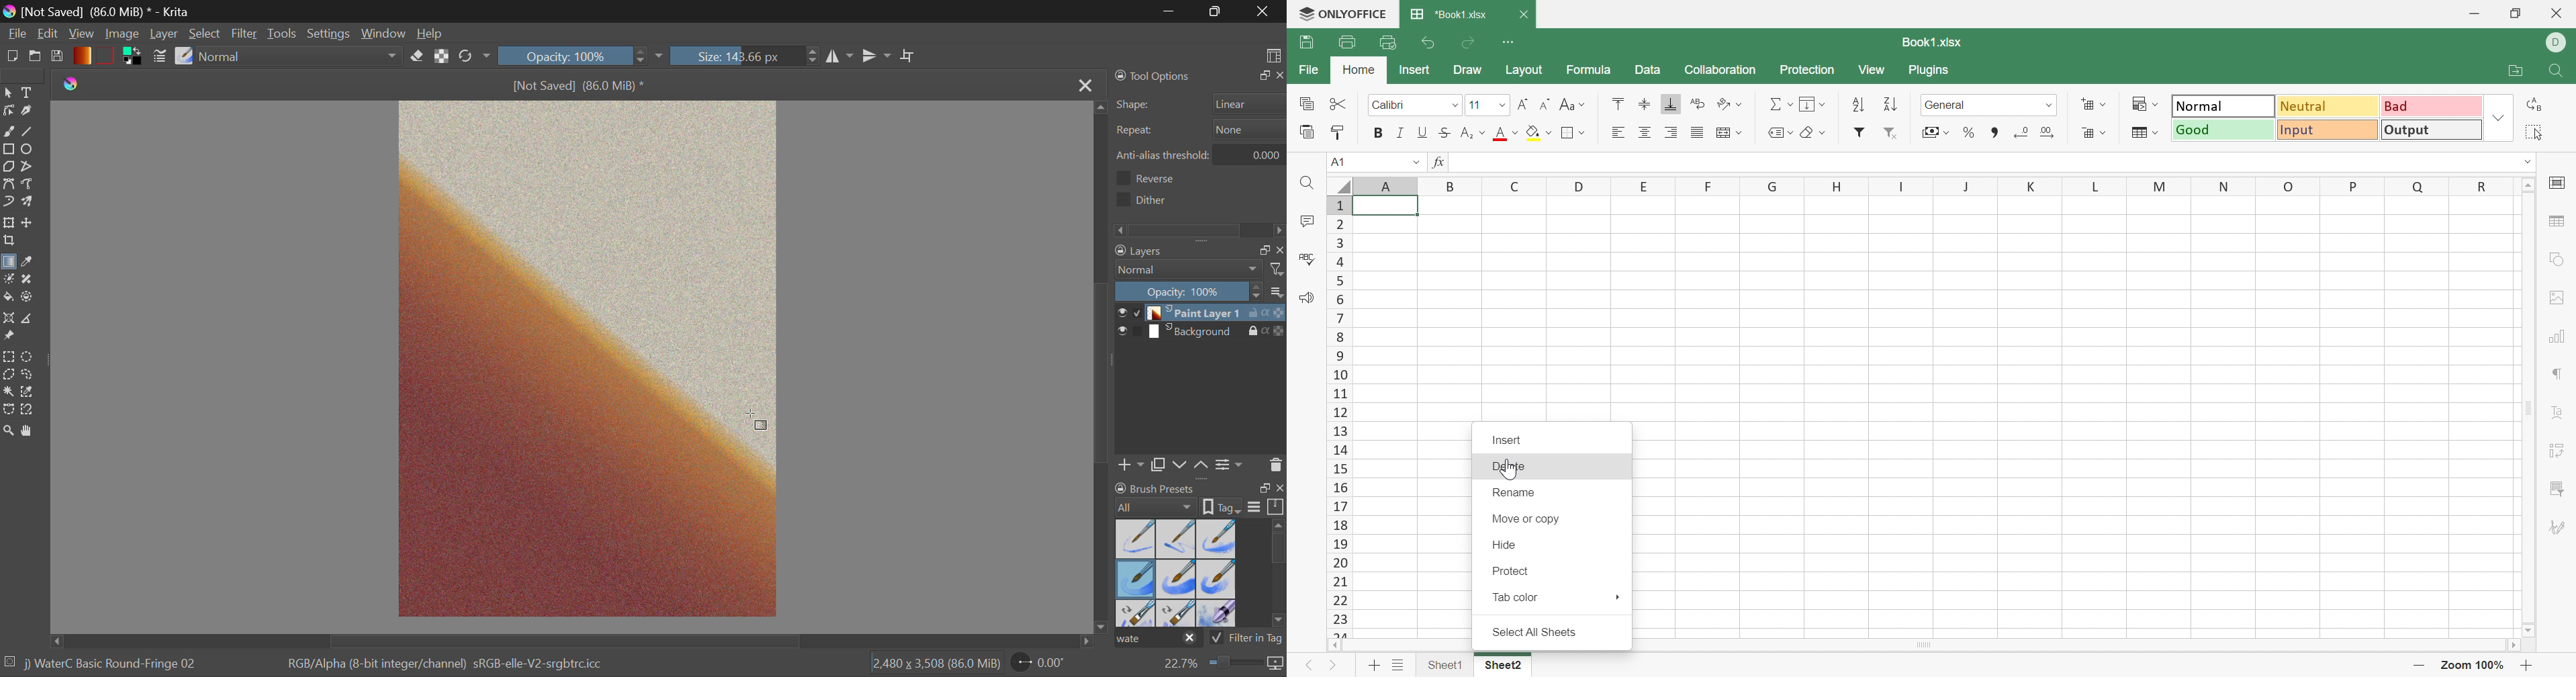 The width and height of the screenshot is (2576, 700). I want to click on Replace, so click(2538, 106).